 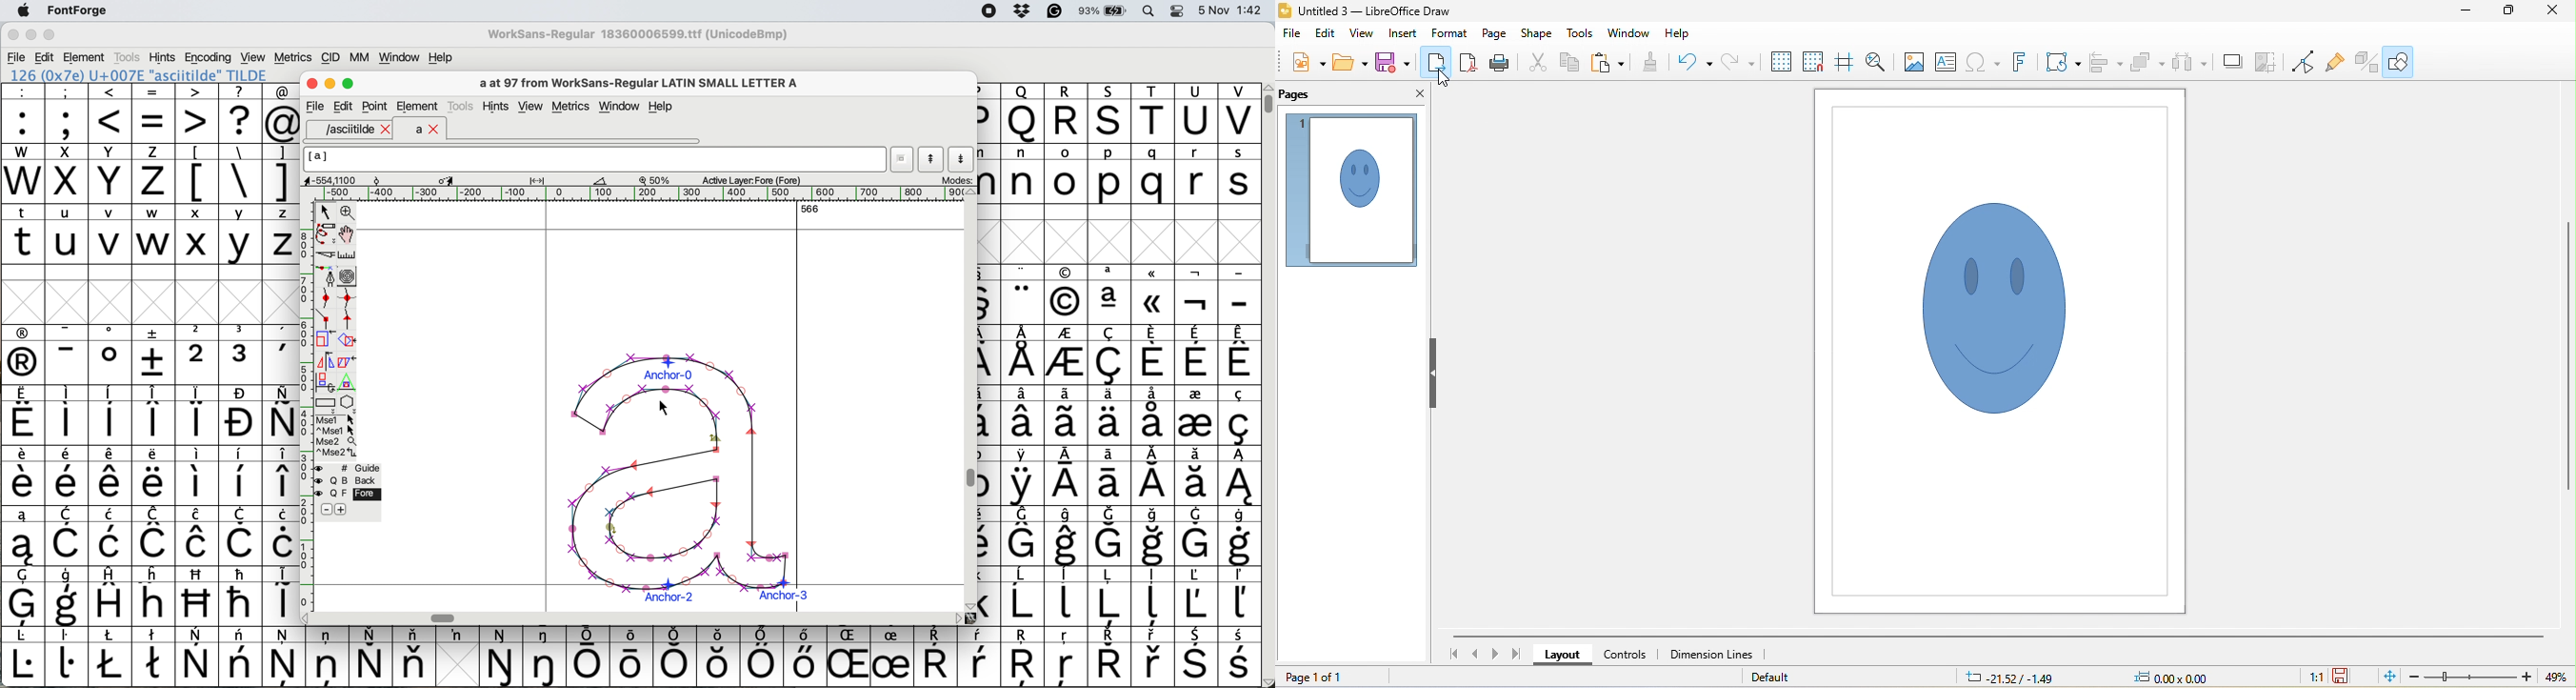 What do you see at coordinates (154, 114) in the screenshot?
I see `=` at bounding box center [154, 114].